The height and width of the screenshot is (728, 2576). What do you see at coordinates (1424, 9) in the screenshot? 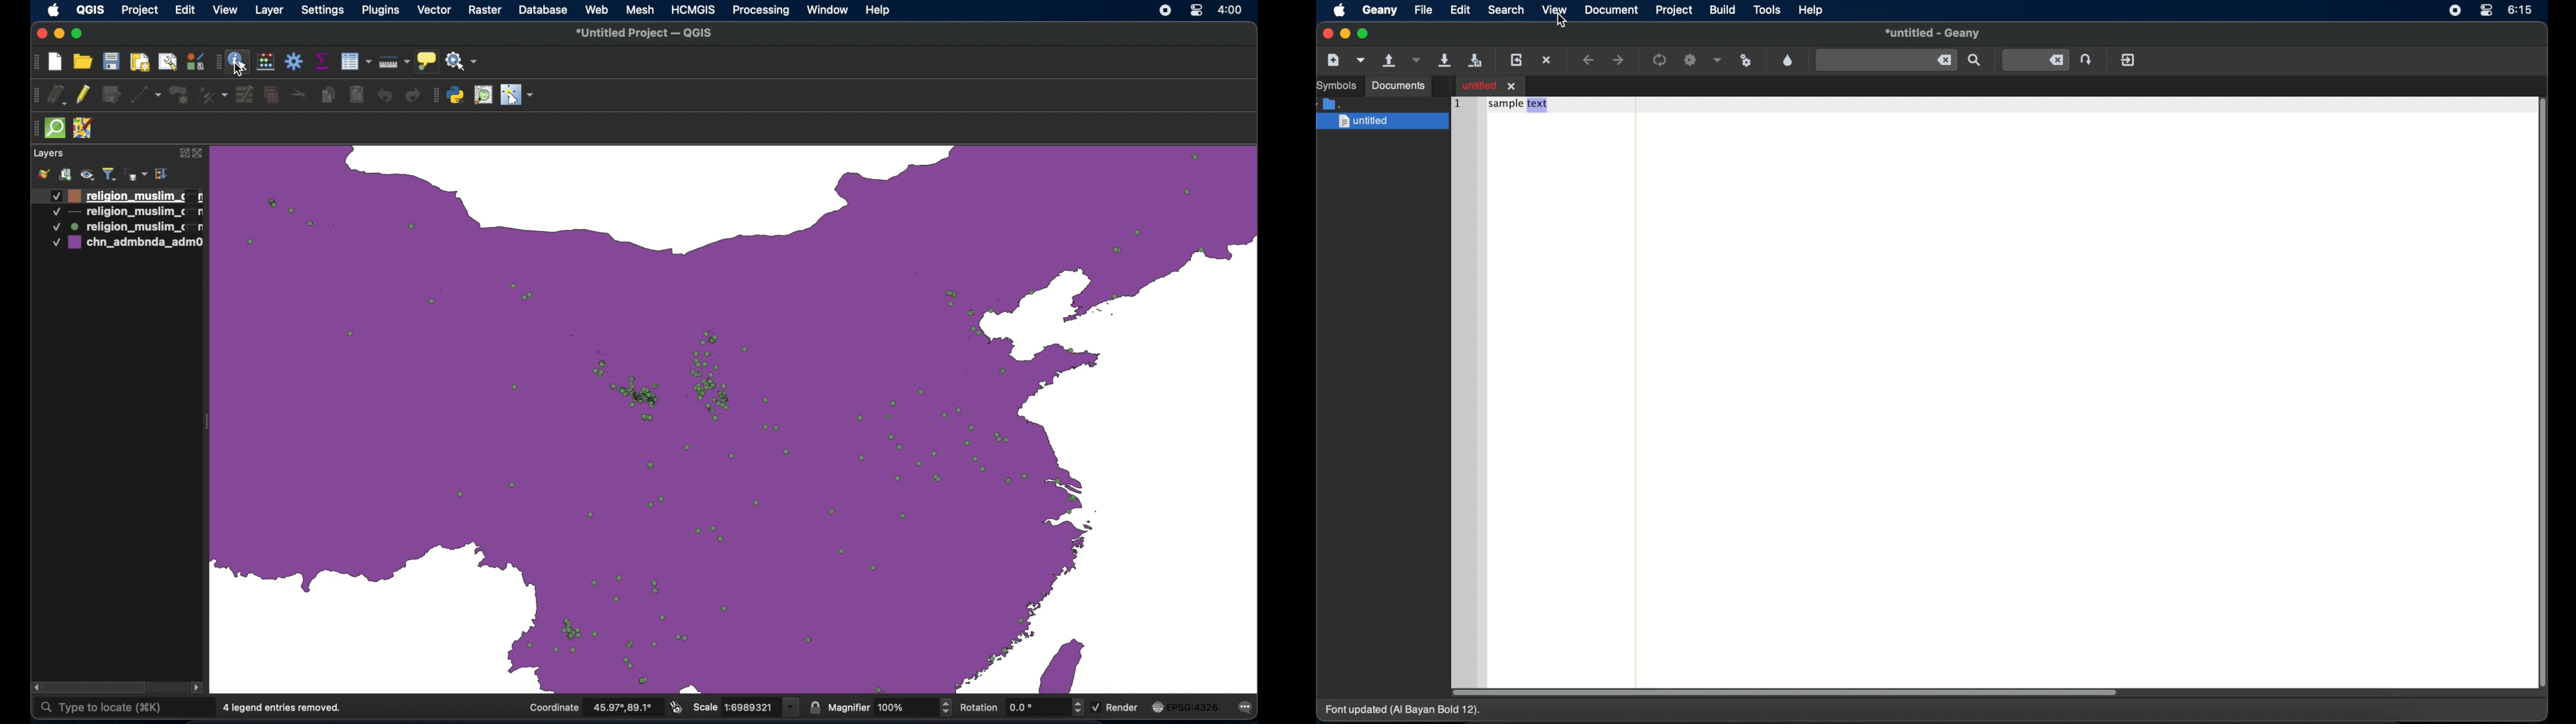
I see `file` at bounding box center [1424, 9].